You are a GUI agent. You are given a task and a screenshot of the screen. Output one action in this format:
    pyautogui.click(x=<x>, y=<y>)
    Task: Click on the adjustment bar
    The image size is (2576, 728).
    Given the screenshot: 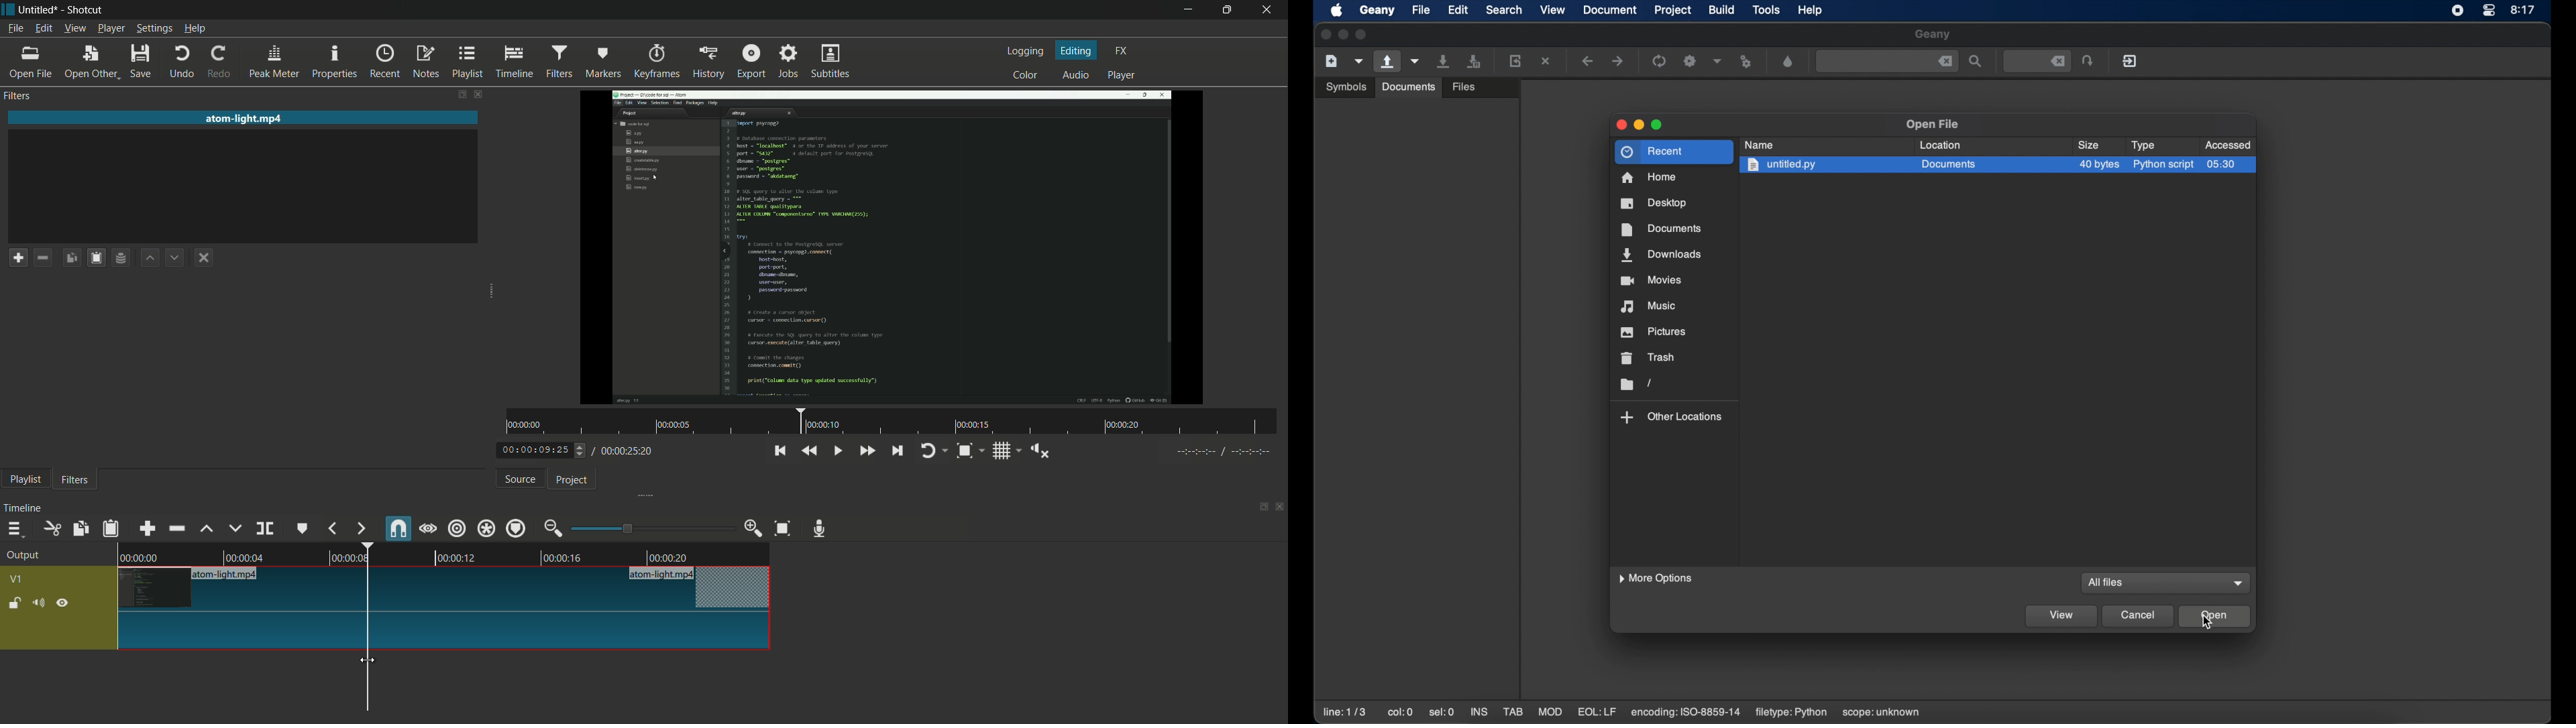 What is the action you would take?
    pyautogui.click(x=651, y=528)
    